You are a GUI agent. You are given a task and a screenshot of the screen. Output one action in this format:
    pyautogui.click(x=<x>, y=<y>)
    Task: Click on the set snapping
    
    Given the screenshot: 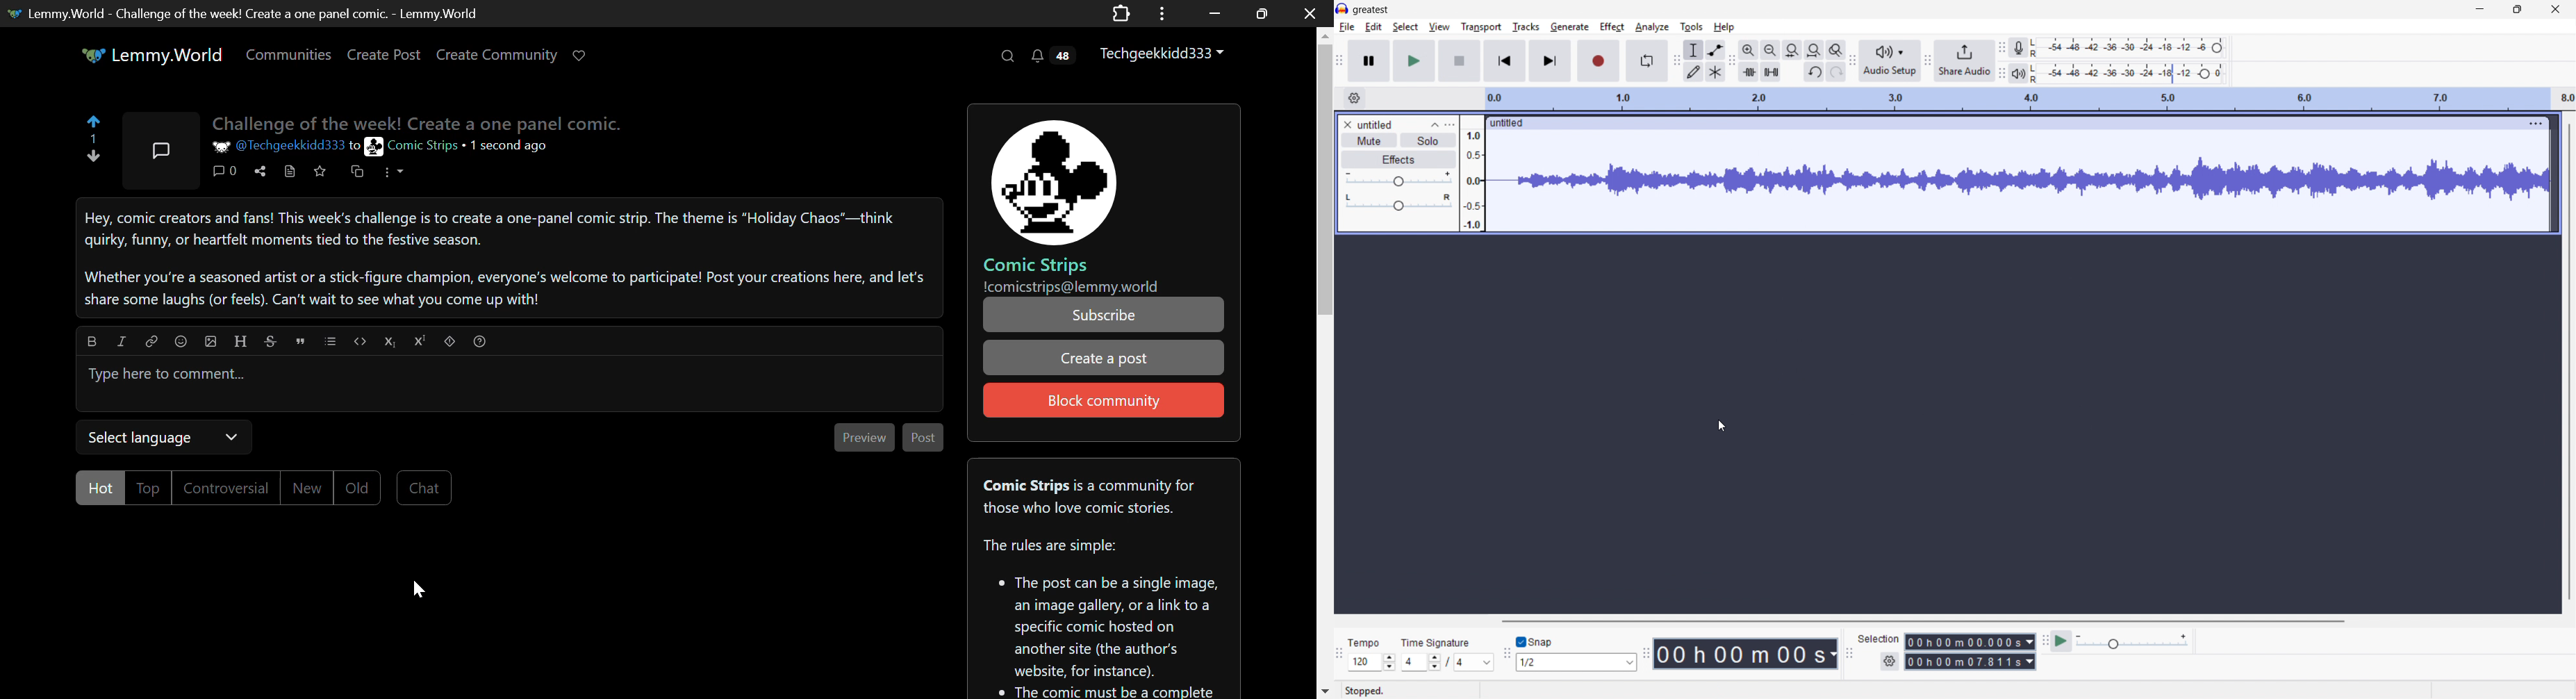 What is the action you would take?
    pyautogui.click(x=1577, y=663)
    